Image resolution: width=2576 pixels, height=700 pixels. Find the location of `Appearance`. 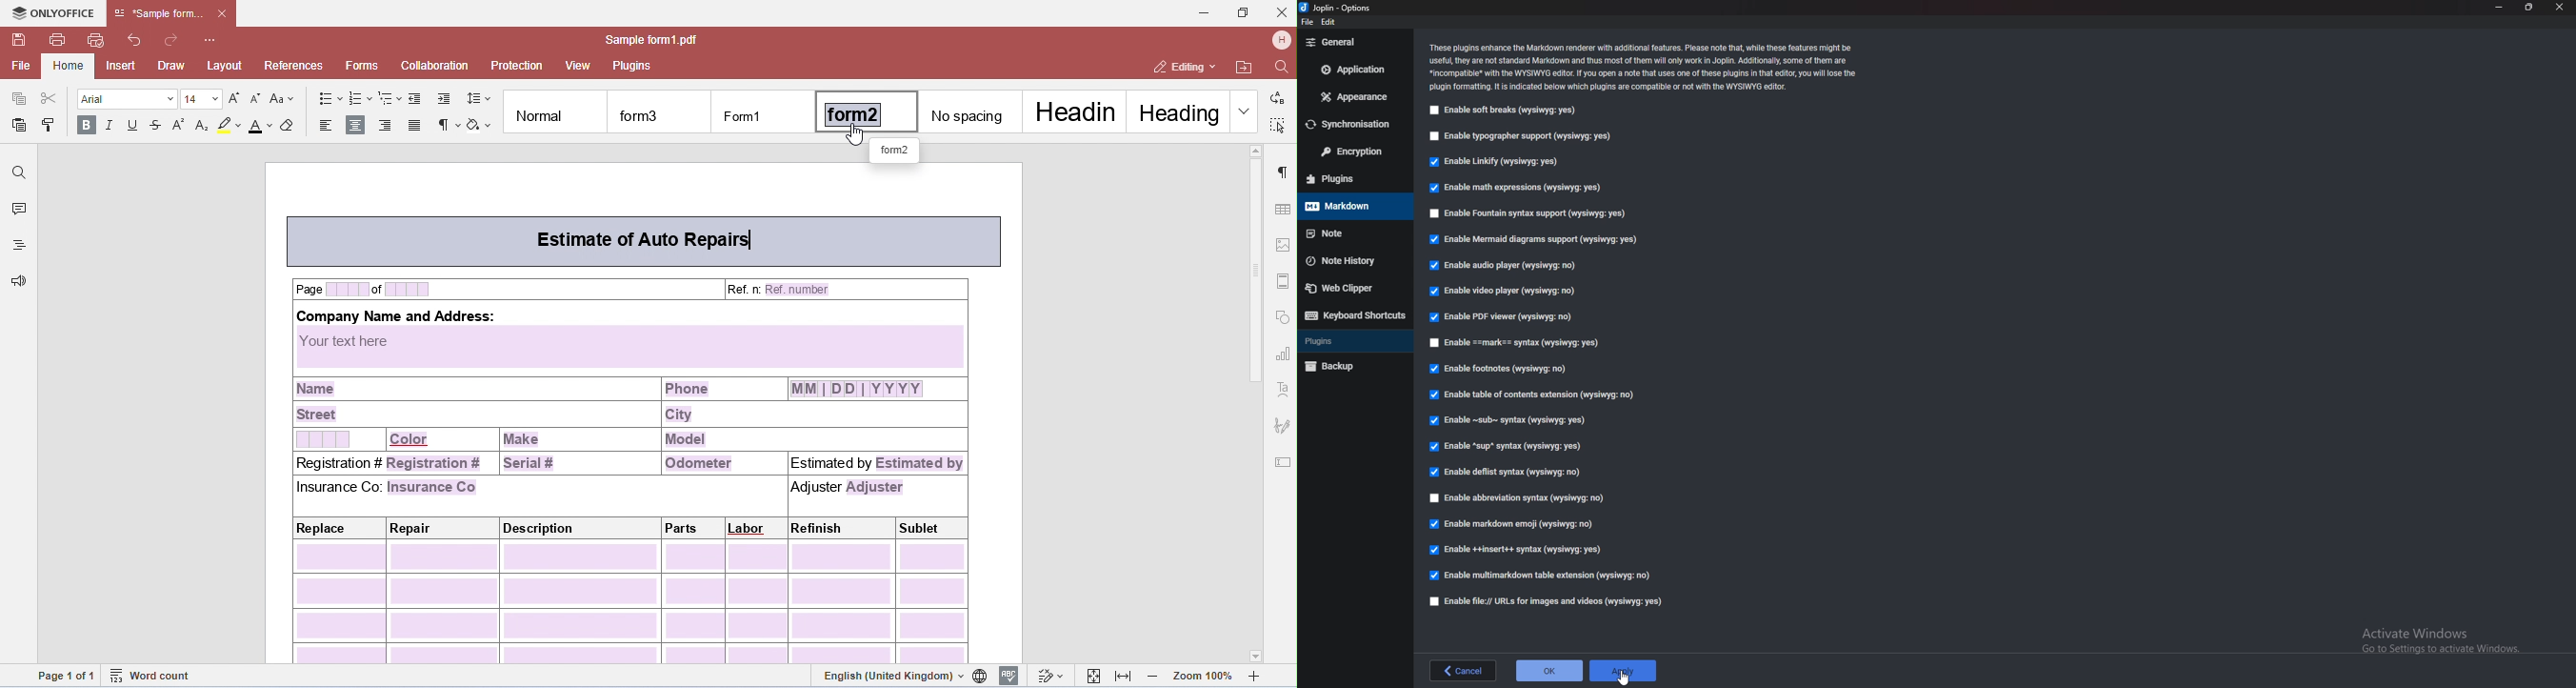

Appearance is located at coordinates (1353, 98).